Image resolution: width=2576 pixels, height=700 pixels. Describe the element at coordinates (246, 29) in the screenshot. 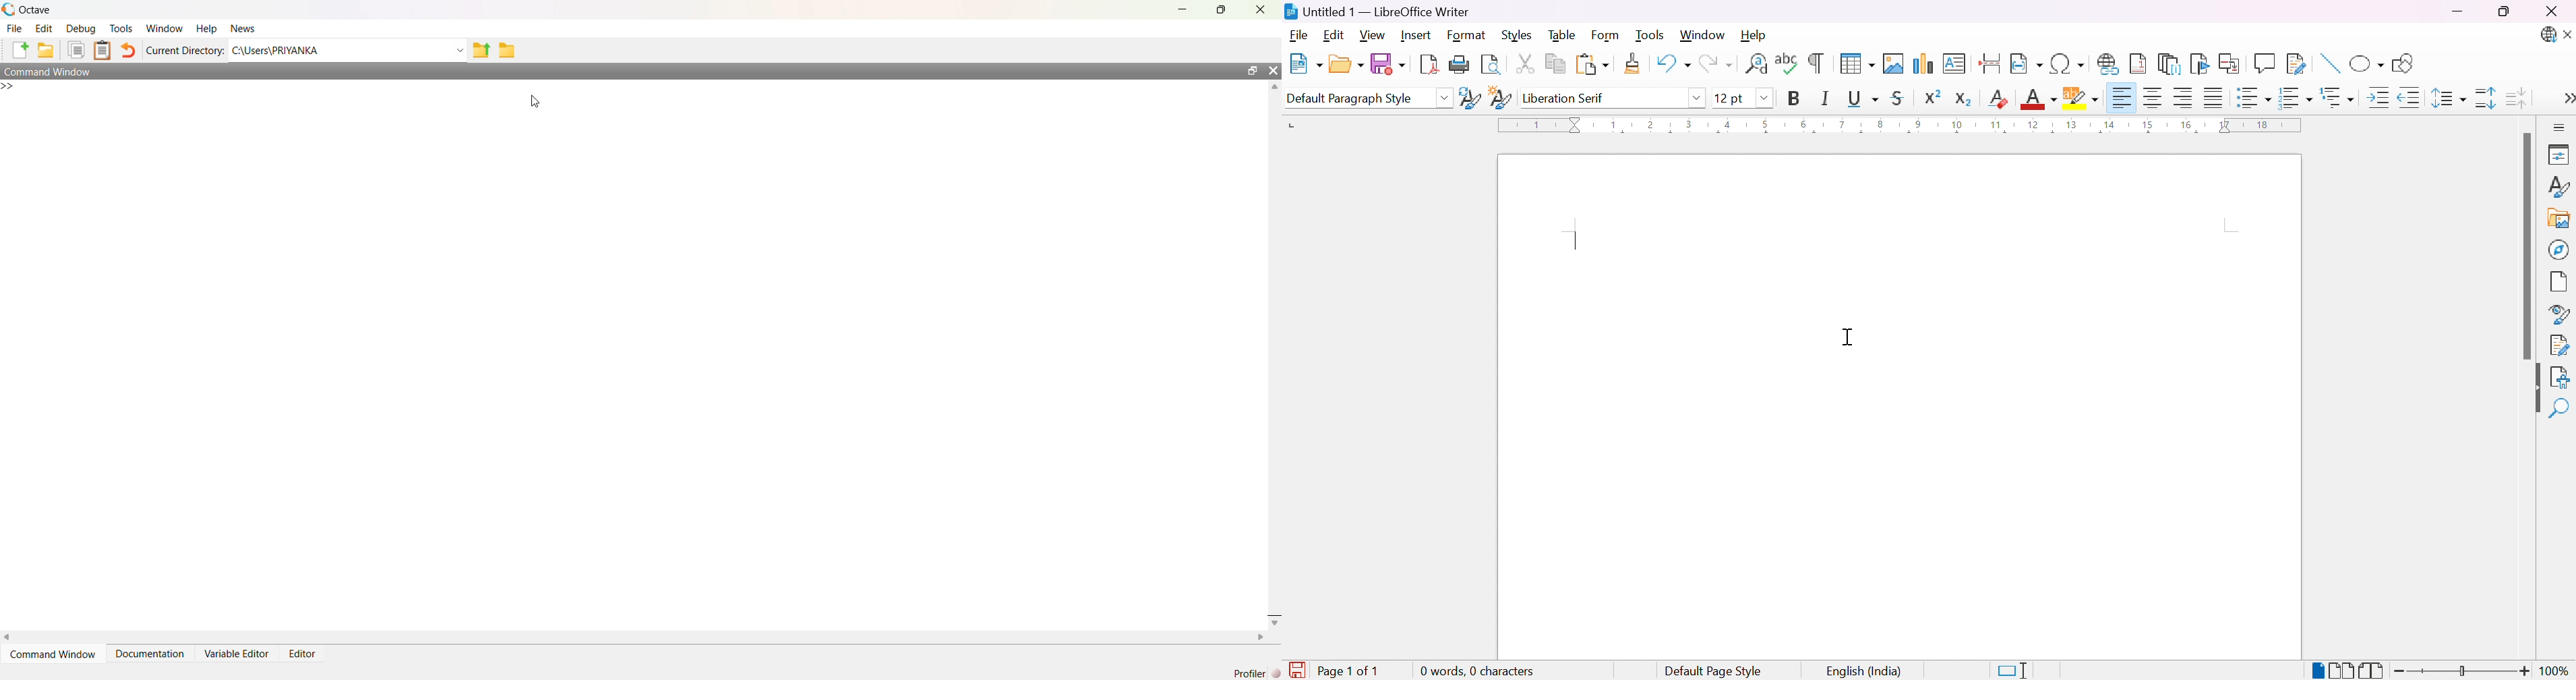

I see `News` at that location.